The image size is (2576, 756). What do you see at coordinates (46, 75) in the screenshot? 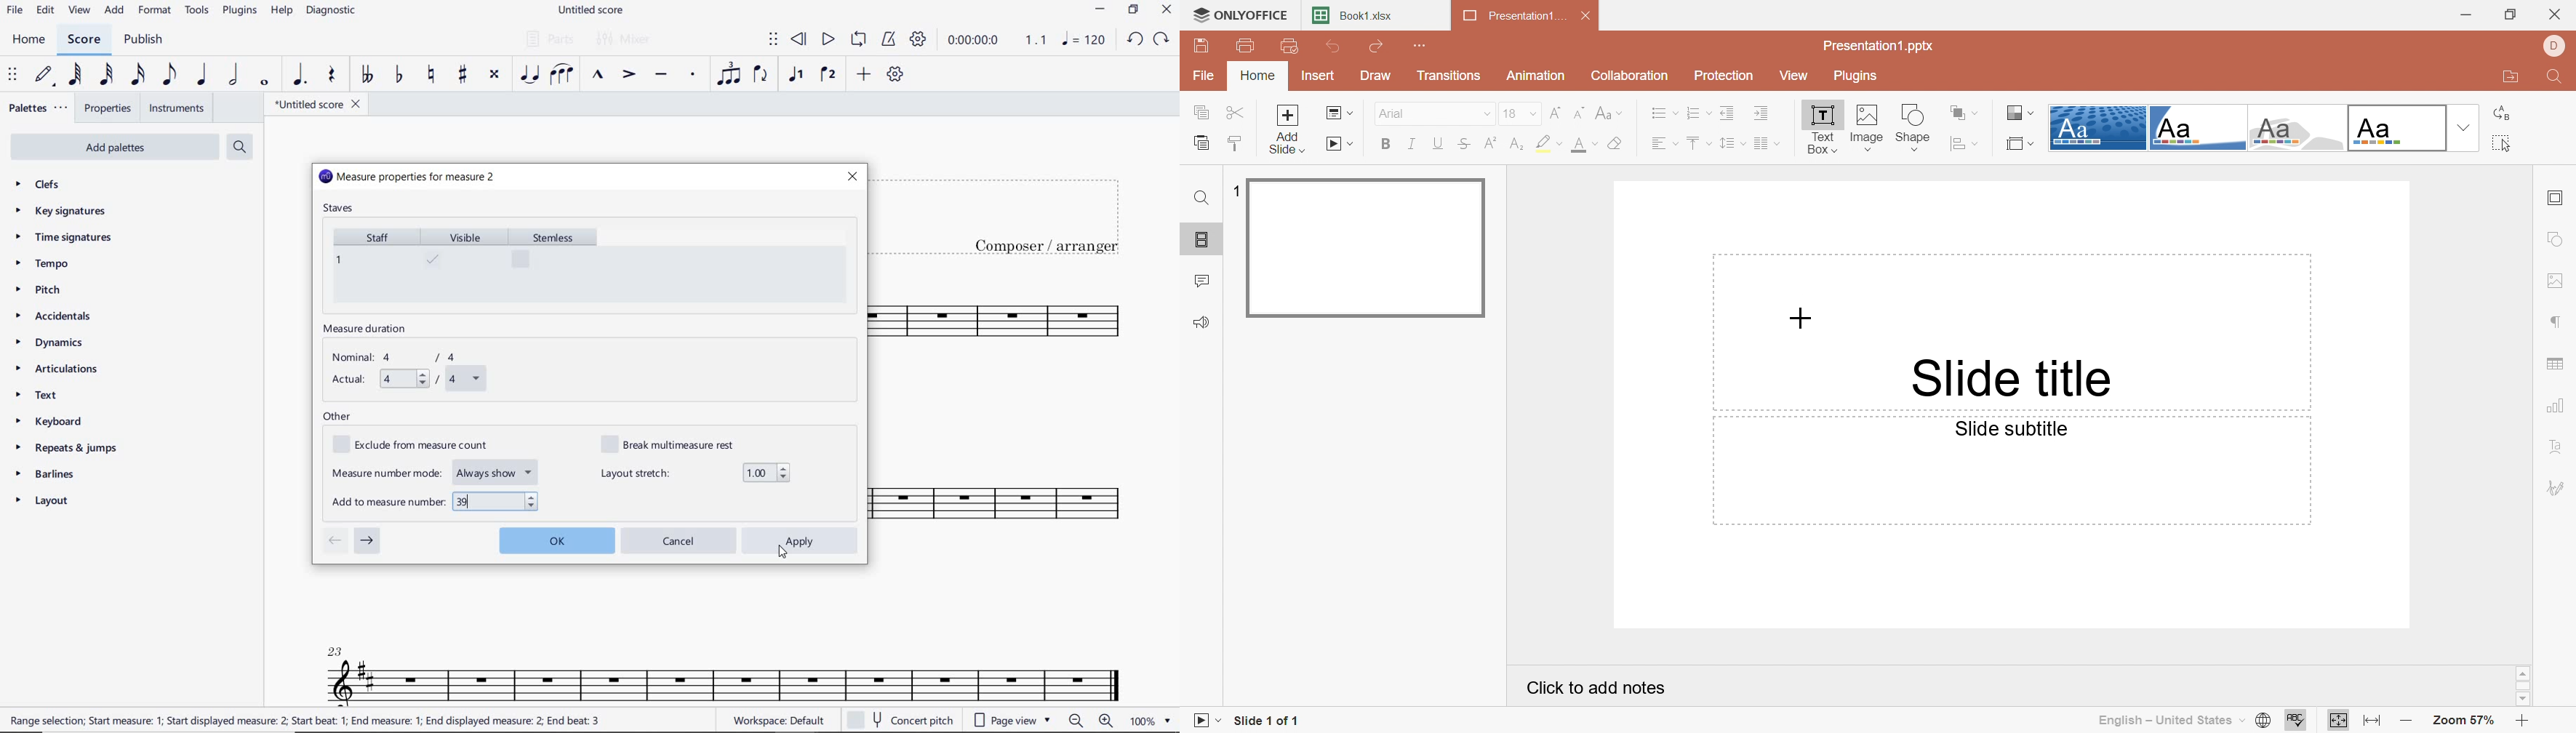
I see `DEFAULT (STEP TIME)` at bounding box center [46, 75].